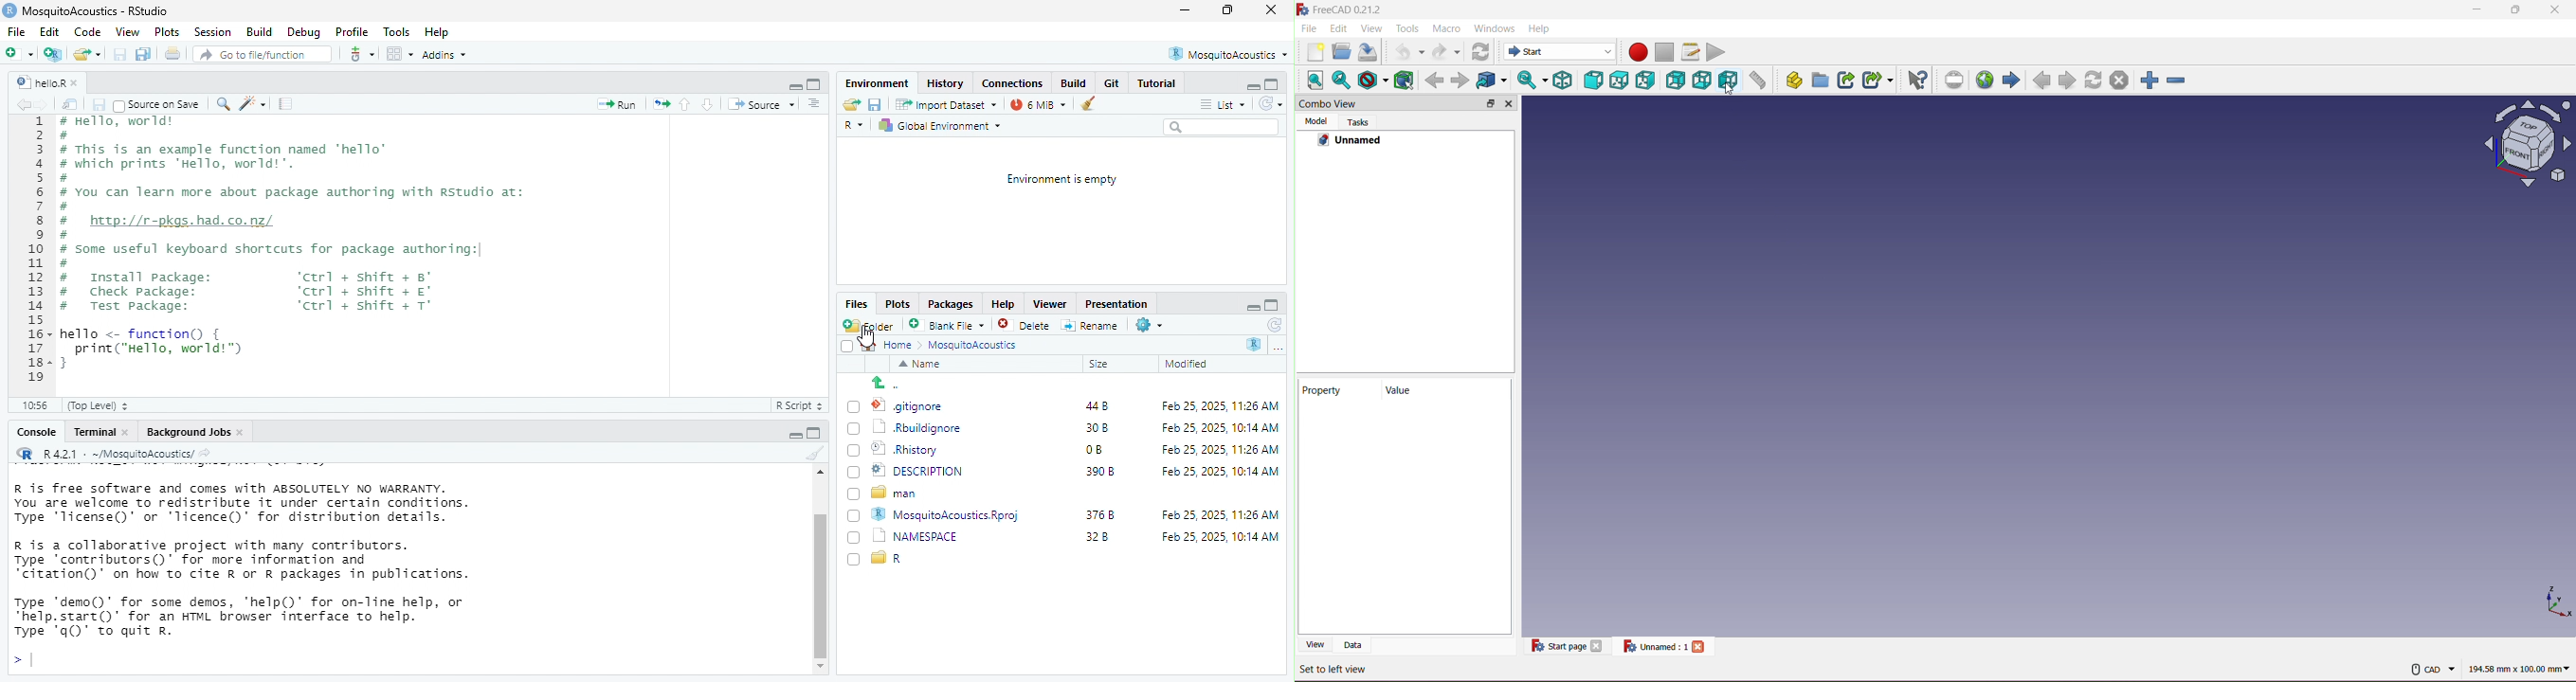 The height and width of the screenshot is (700, 2576). What do you see at coordinates (225, 105) in the screenshot?
I see `’ find /replace` at bounding box center [225, 105].